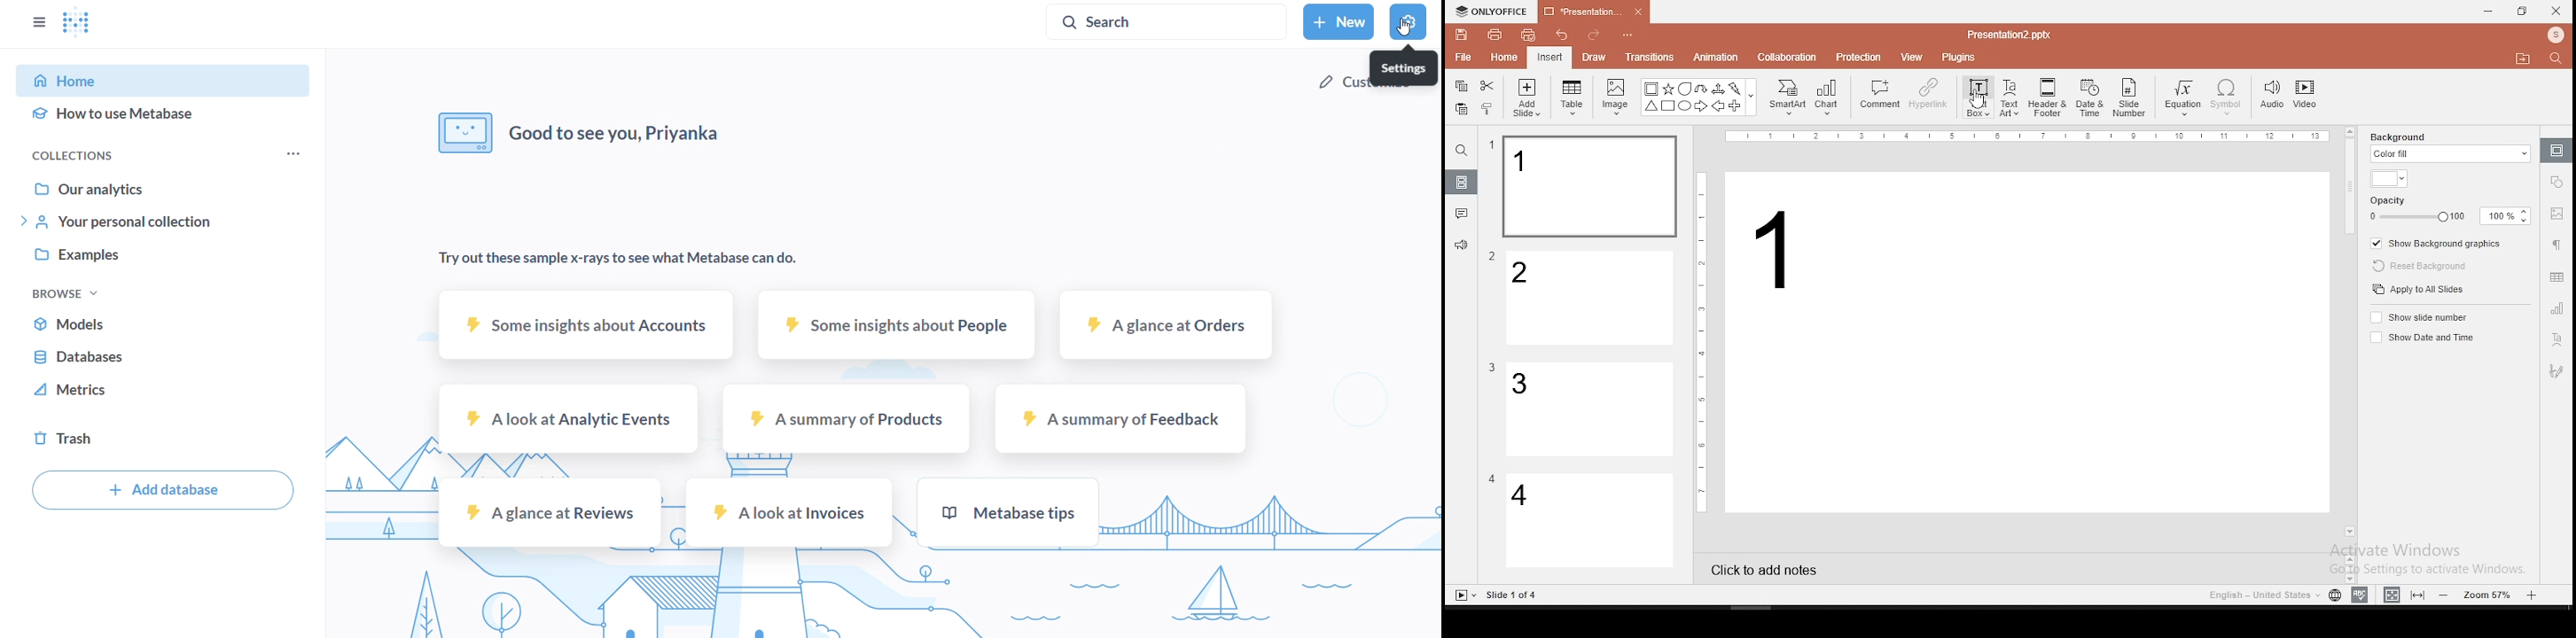 This screenshot has width=2576, height=644. What do you see at coordinates (2049, 98) in the screenshot?
I see `header and footer` at bounding box center [2049, 98].